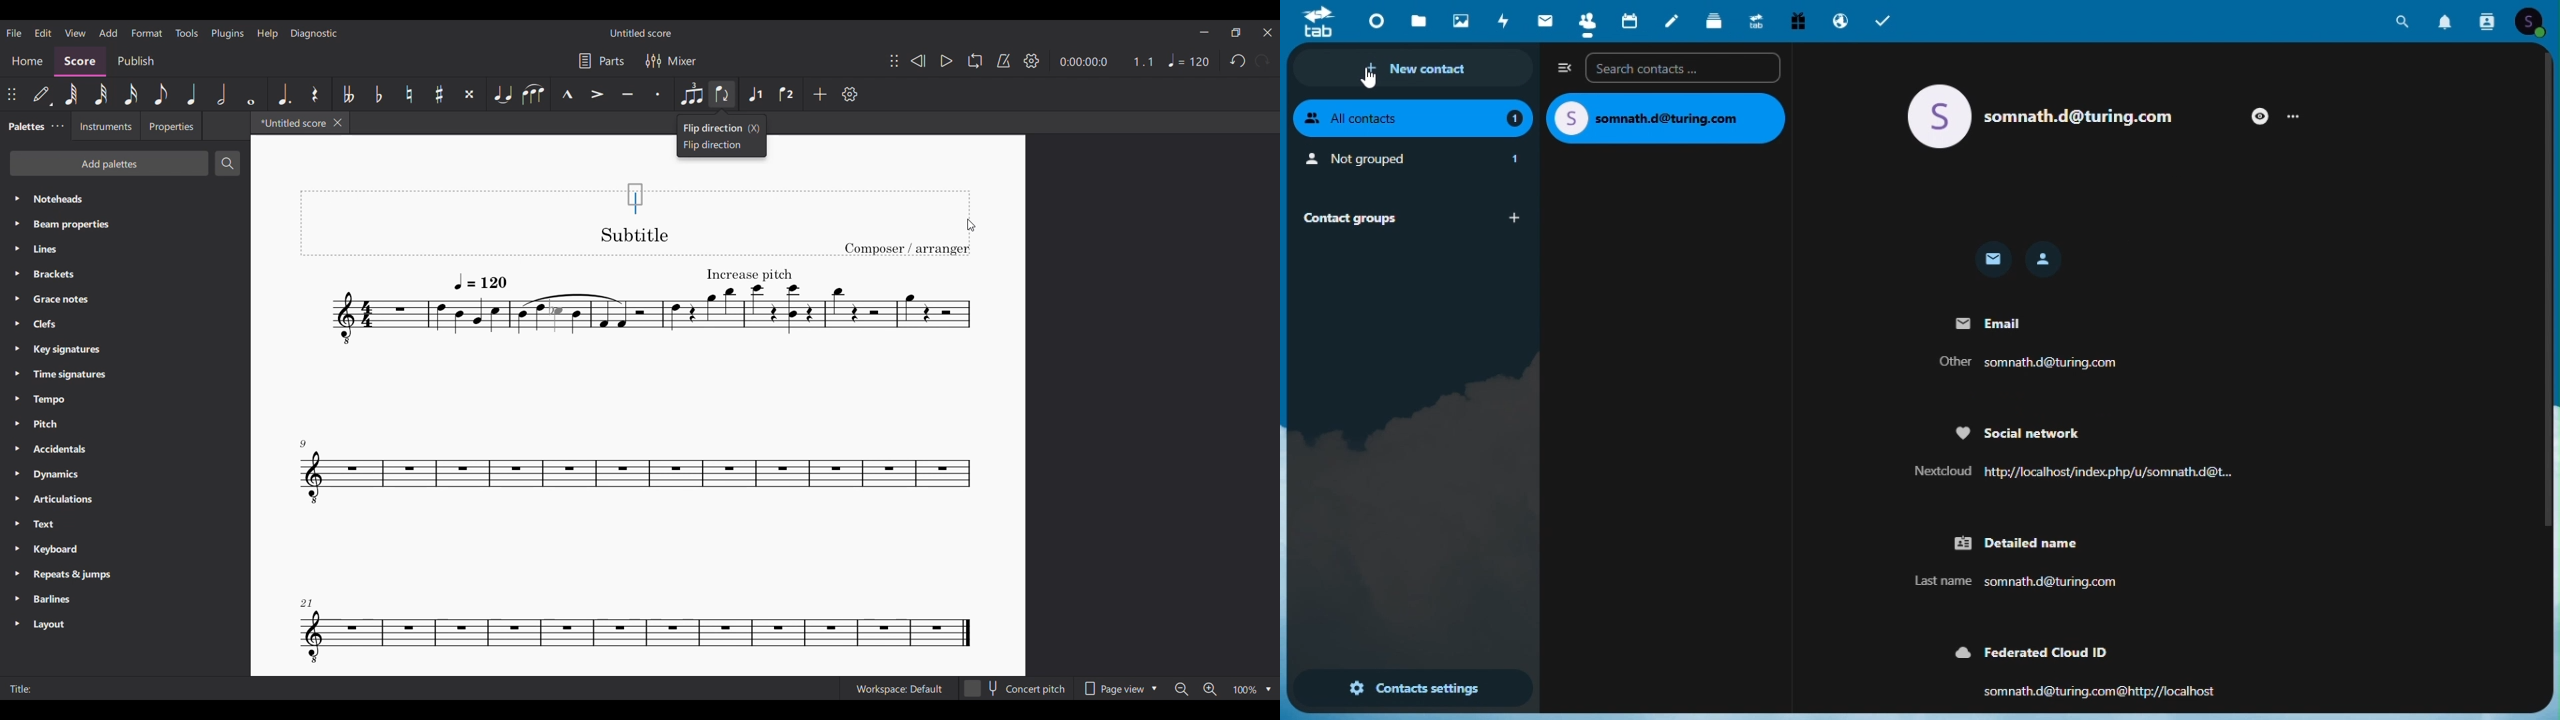 The height and width of the screenshot is (728, 2576). Describe the element at coordinates (1756, 19) in the screenshot. I see `Upgrade` at that location.